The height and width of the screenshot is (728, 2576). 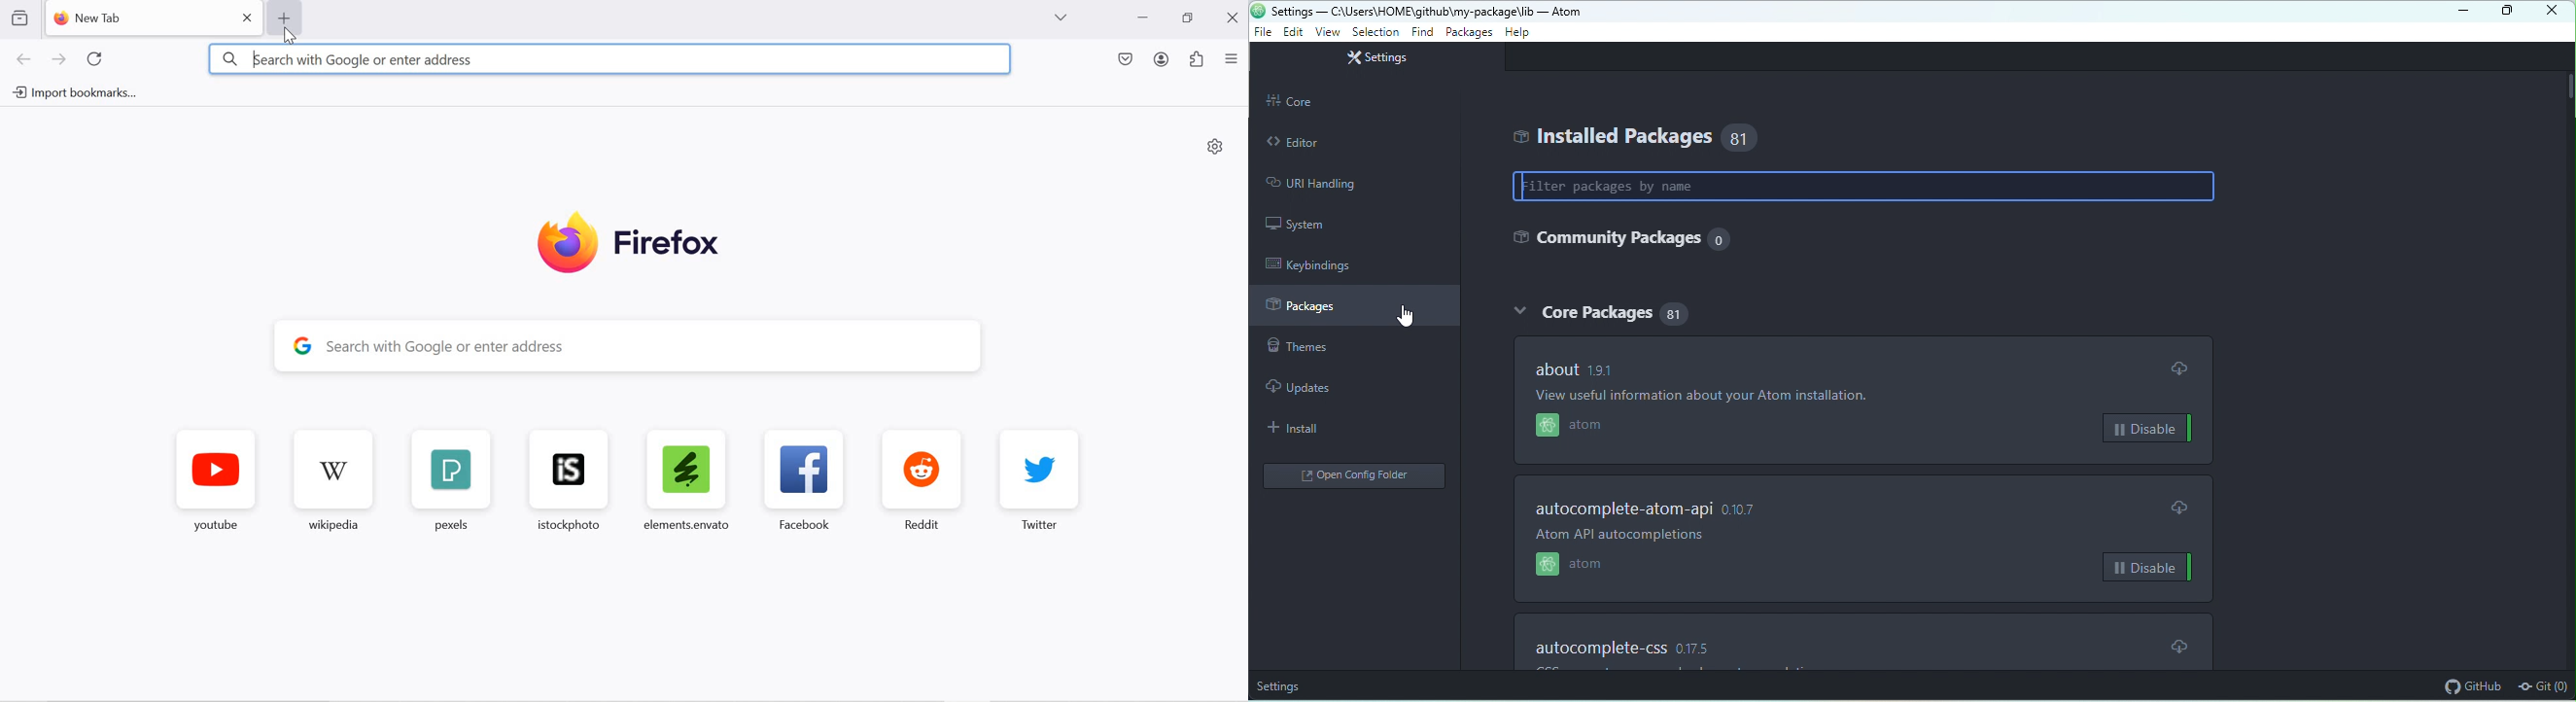 What do you see at coordinates (1376, 32) in the screenshot?
I see `selection` at bounding box center [1376, 32].